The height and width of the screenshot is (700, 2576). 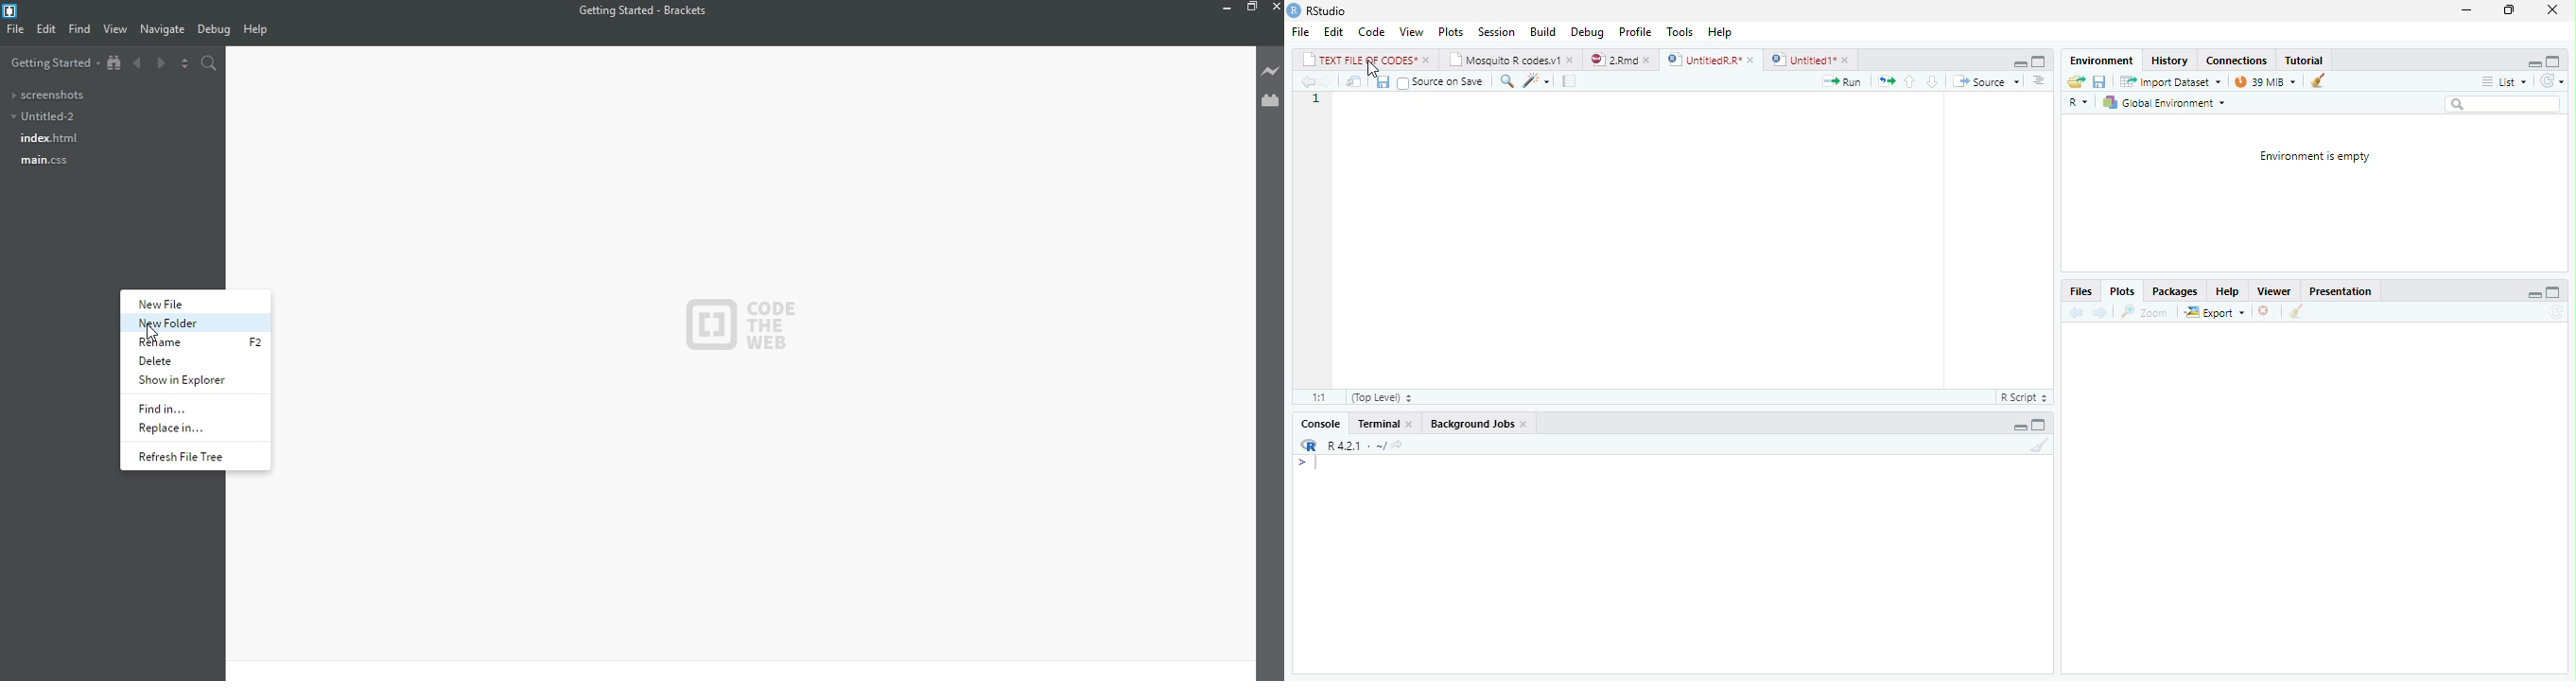 I want to click on Files, so click(x=2080, y=291).